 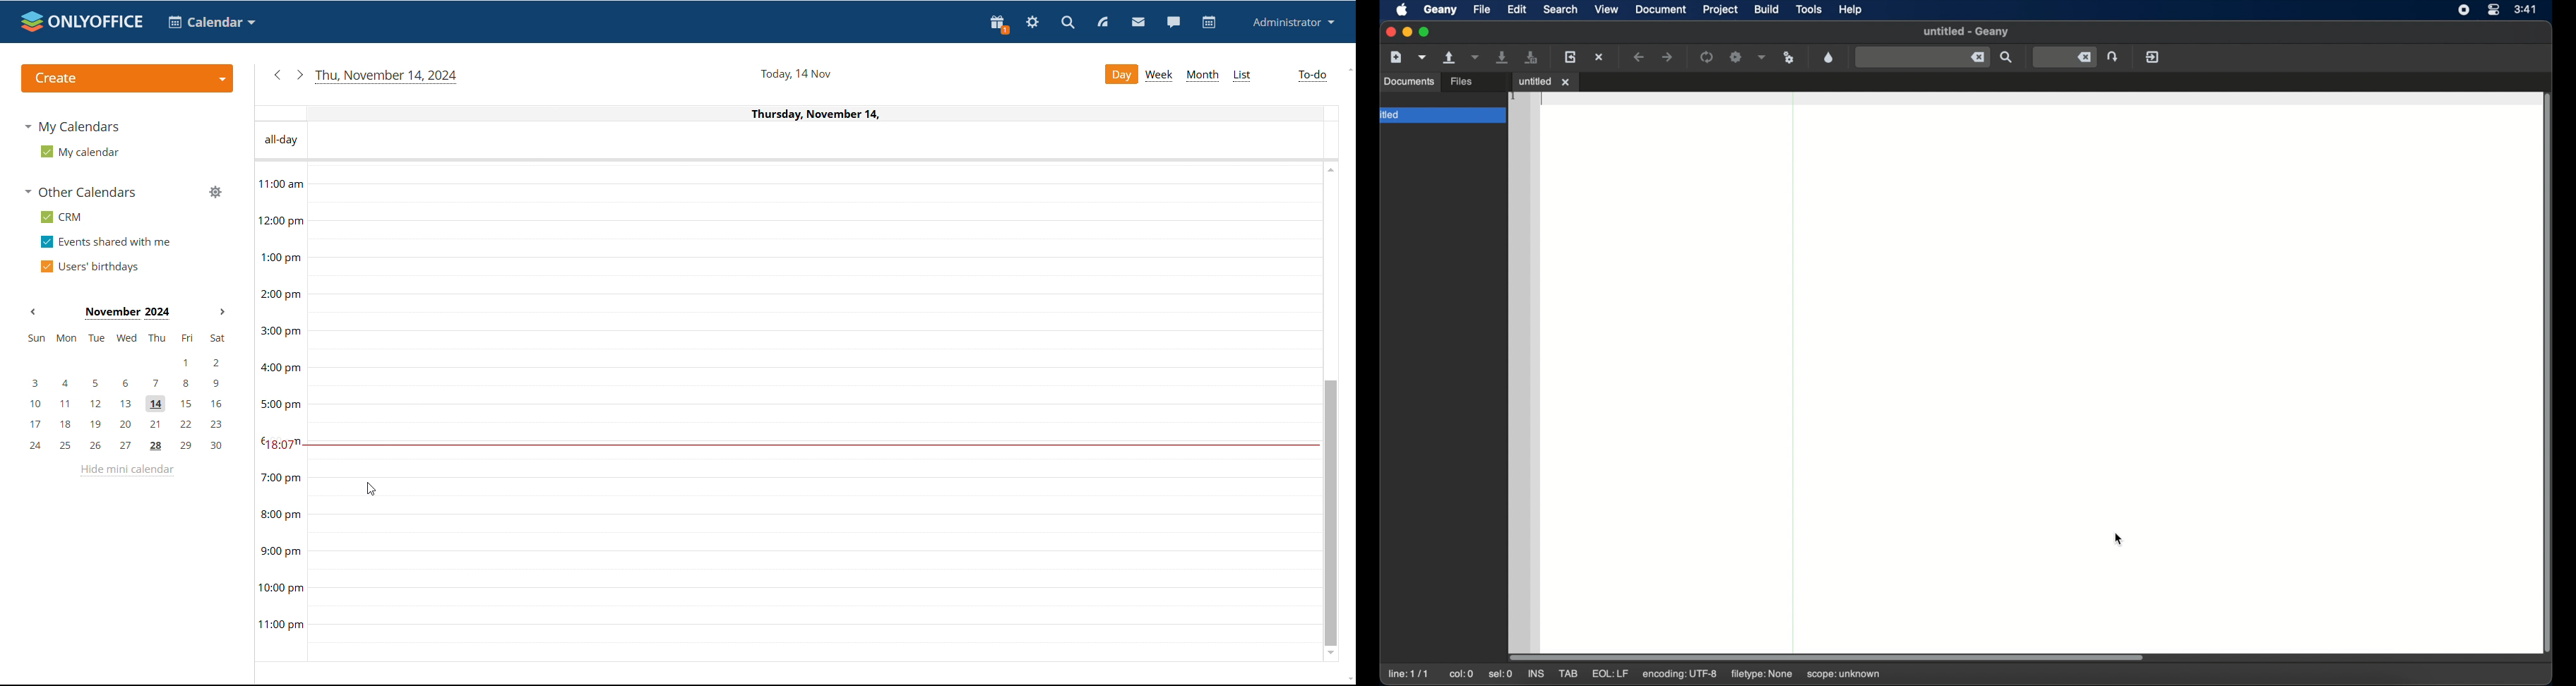 What do you see at coordinates (1668, 57) in the screenshot?
I see `navigate forward a location` at bounding box center [1668, 57].